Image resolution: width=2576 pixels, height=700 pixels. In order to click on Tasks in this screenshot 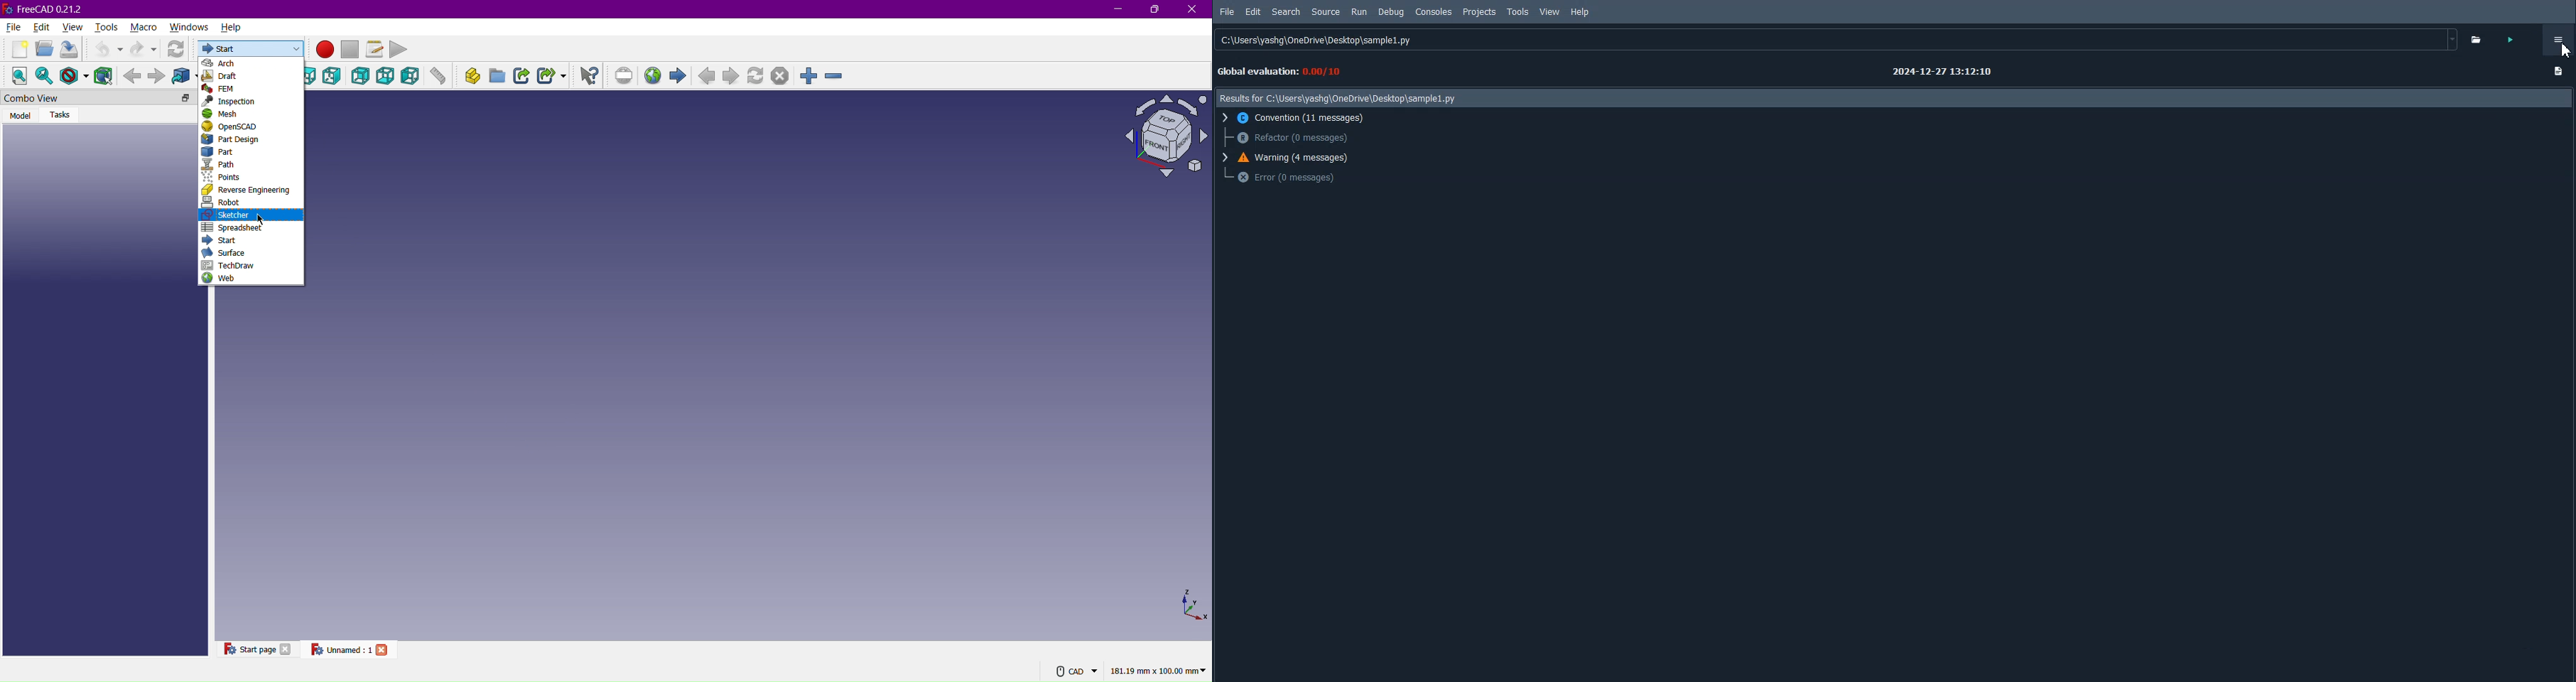, I will do `click(62, 116)`.